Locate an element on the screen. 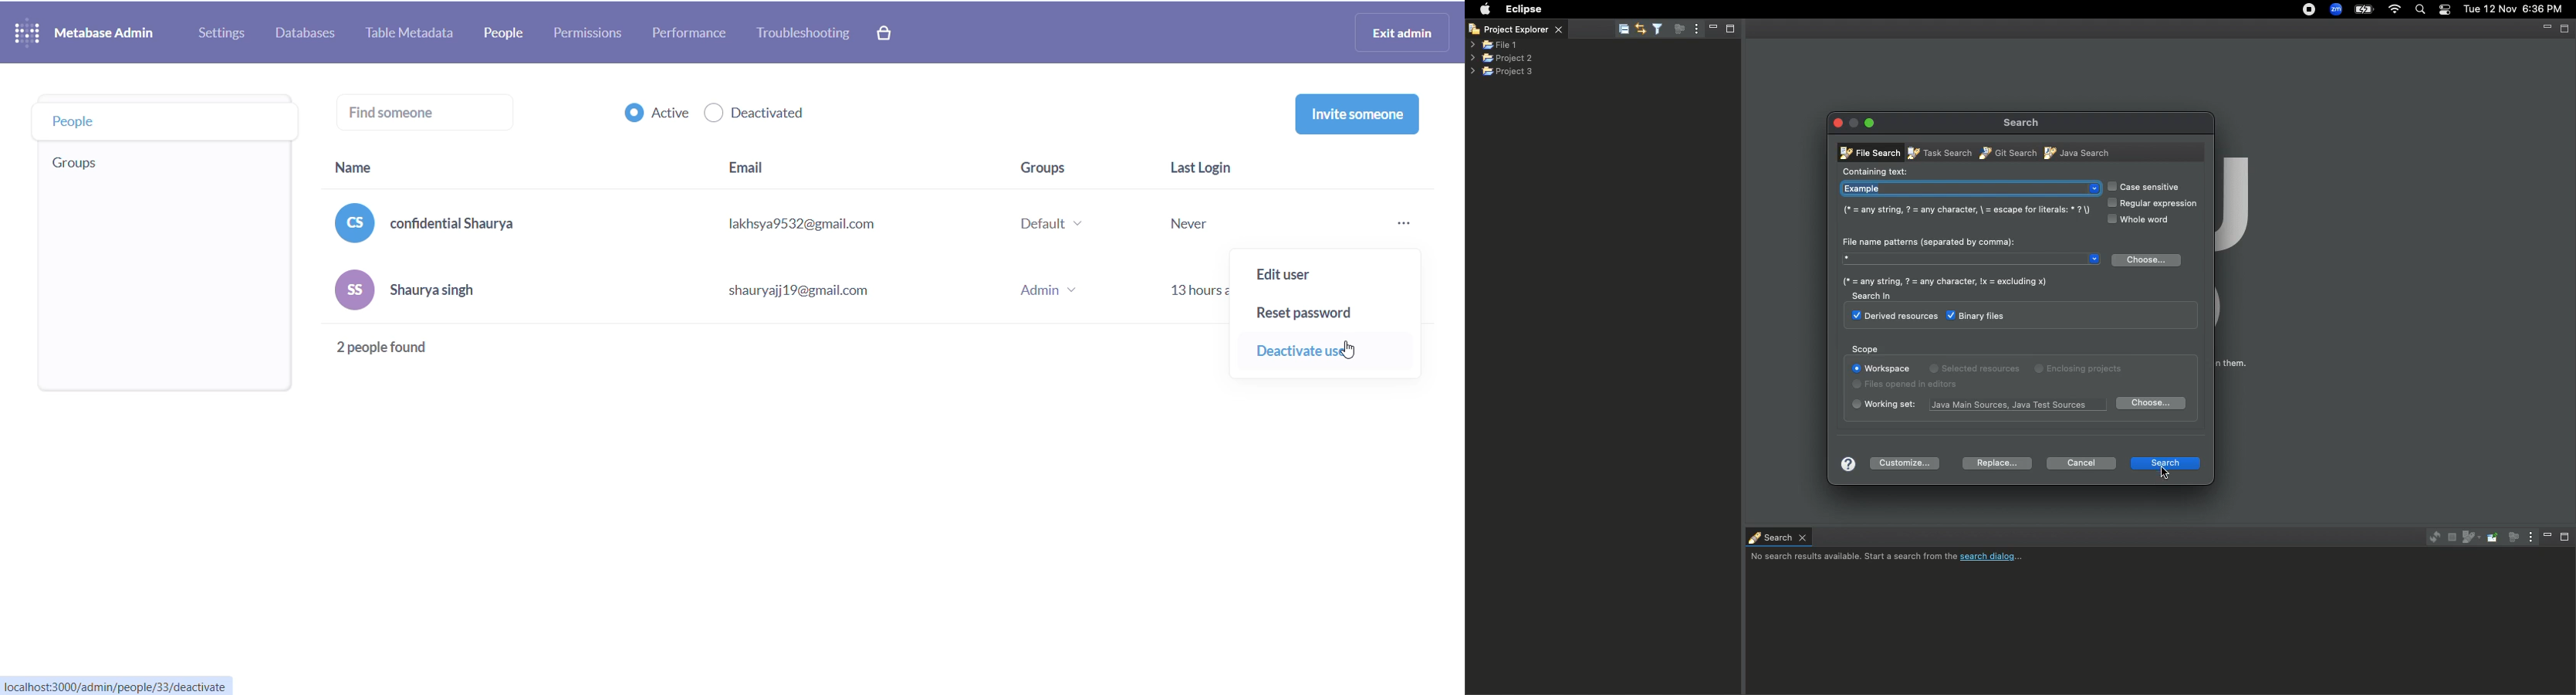  more options is located at coordinates (1405, 221).